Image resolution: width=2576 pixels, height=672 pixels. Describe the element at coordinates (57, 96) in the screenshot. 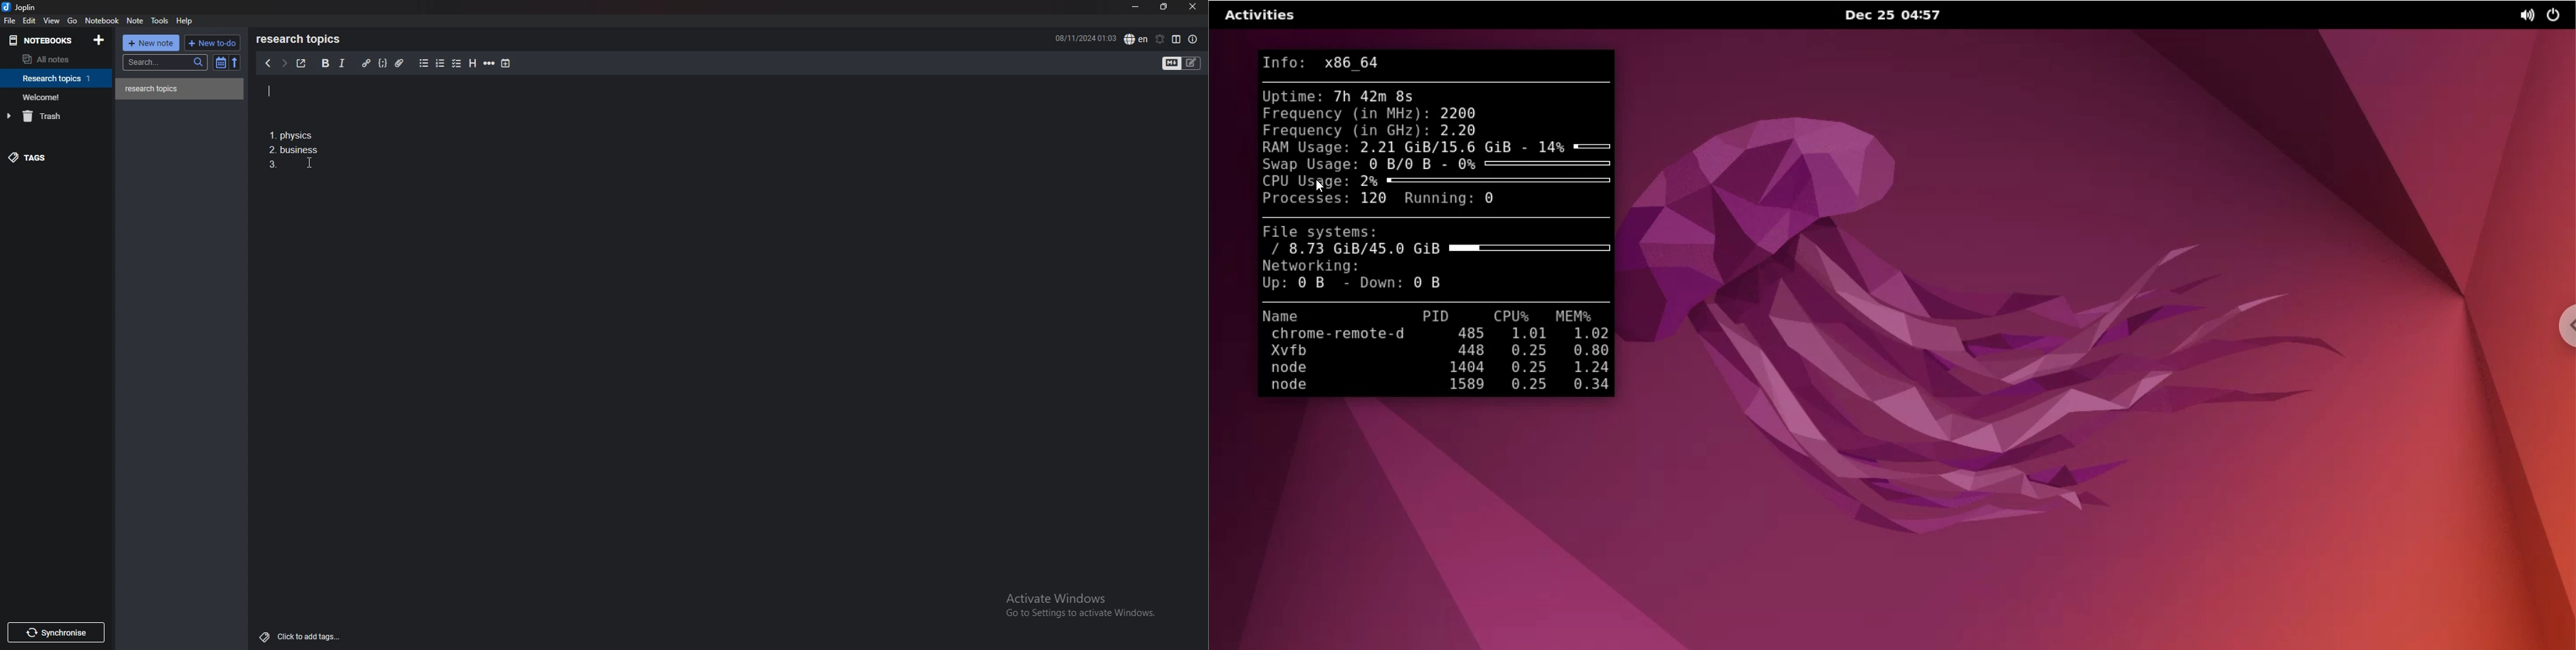

I see `notebook` at that location.